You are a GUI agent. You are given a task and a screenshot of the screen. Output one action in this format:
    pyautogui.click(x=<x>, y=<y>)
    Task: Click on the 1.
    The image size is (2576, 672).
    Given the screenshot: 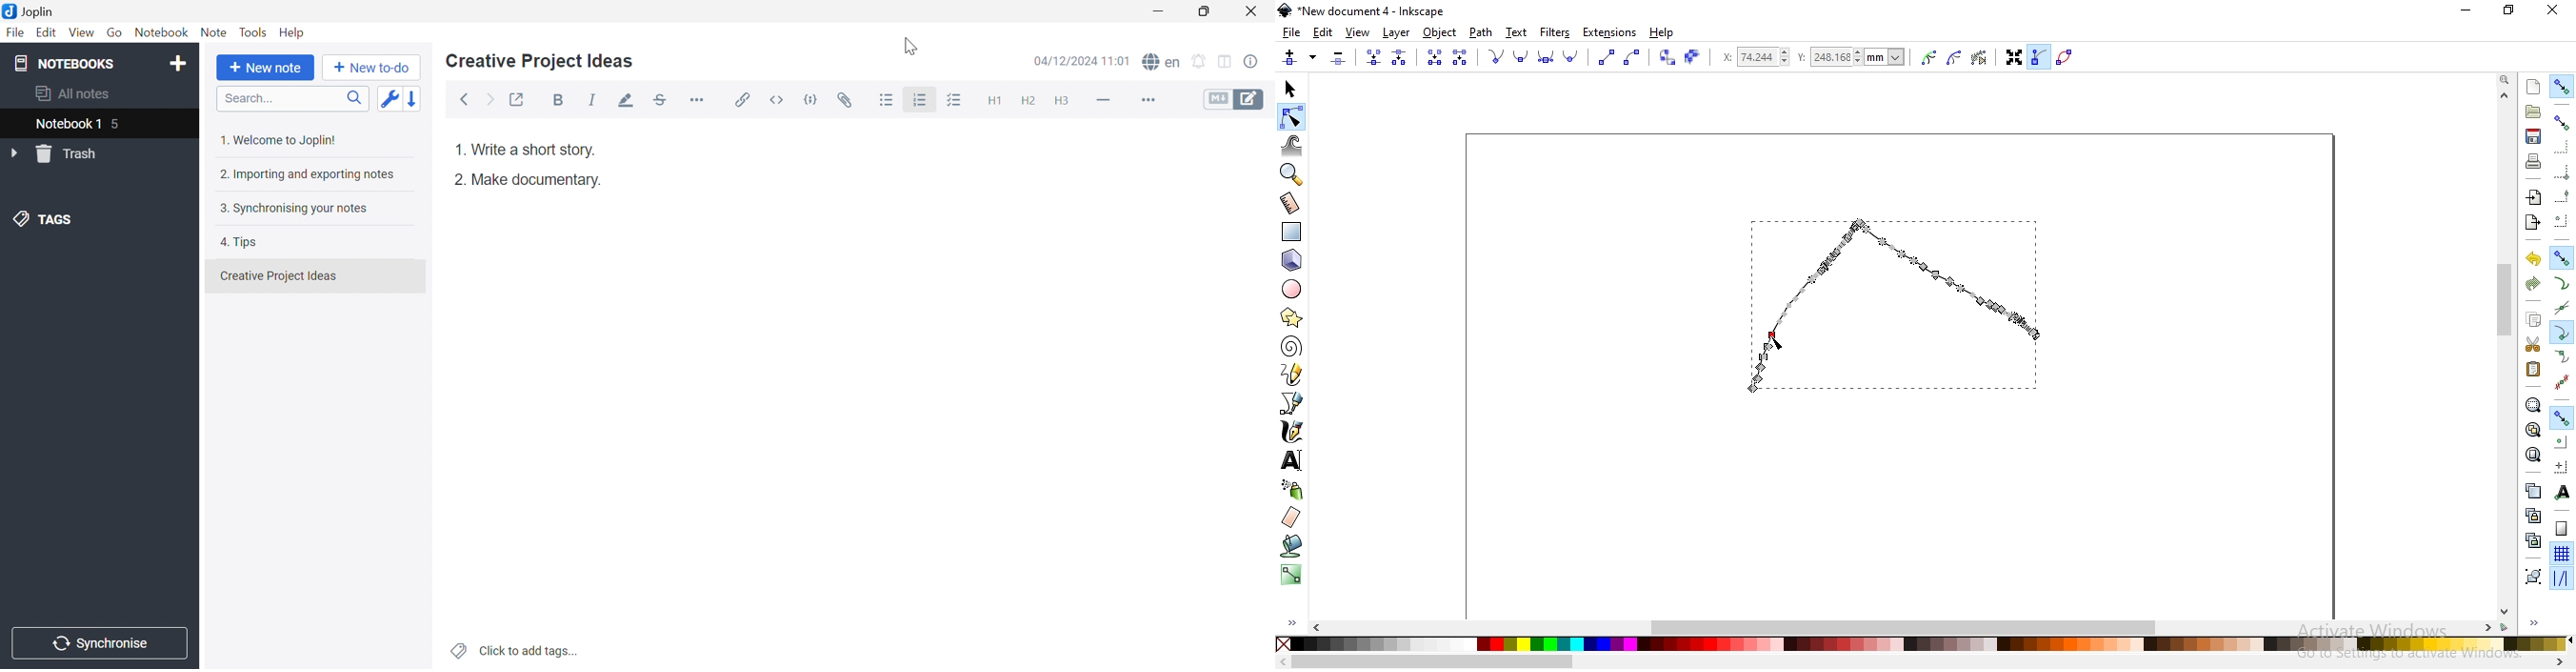 What is the action you would take?
    pyautogui.click(x=460, y=152)
    